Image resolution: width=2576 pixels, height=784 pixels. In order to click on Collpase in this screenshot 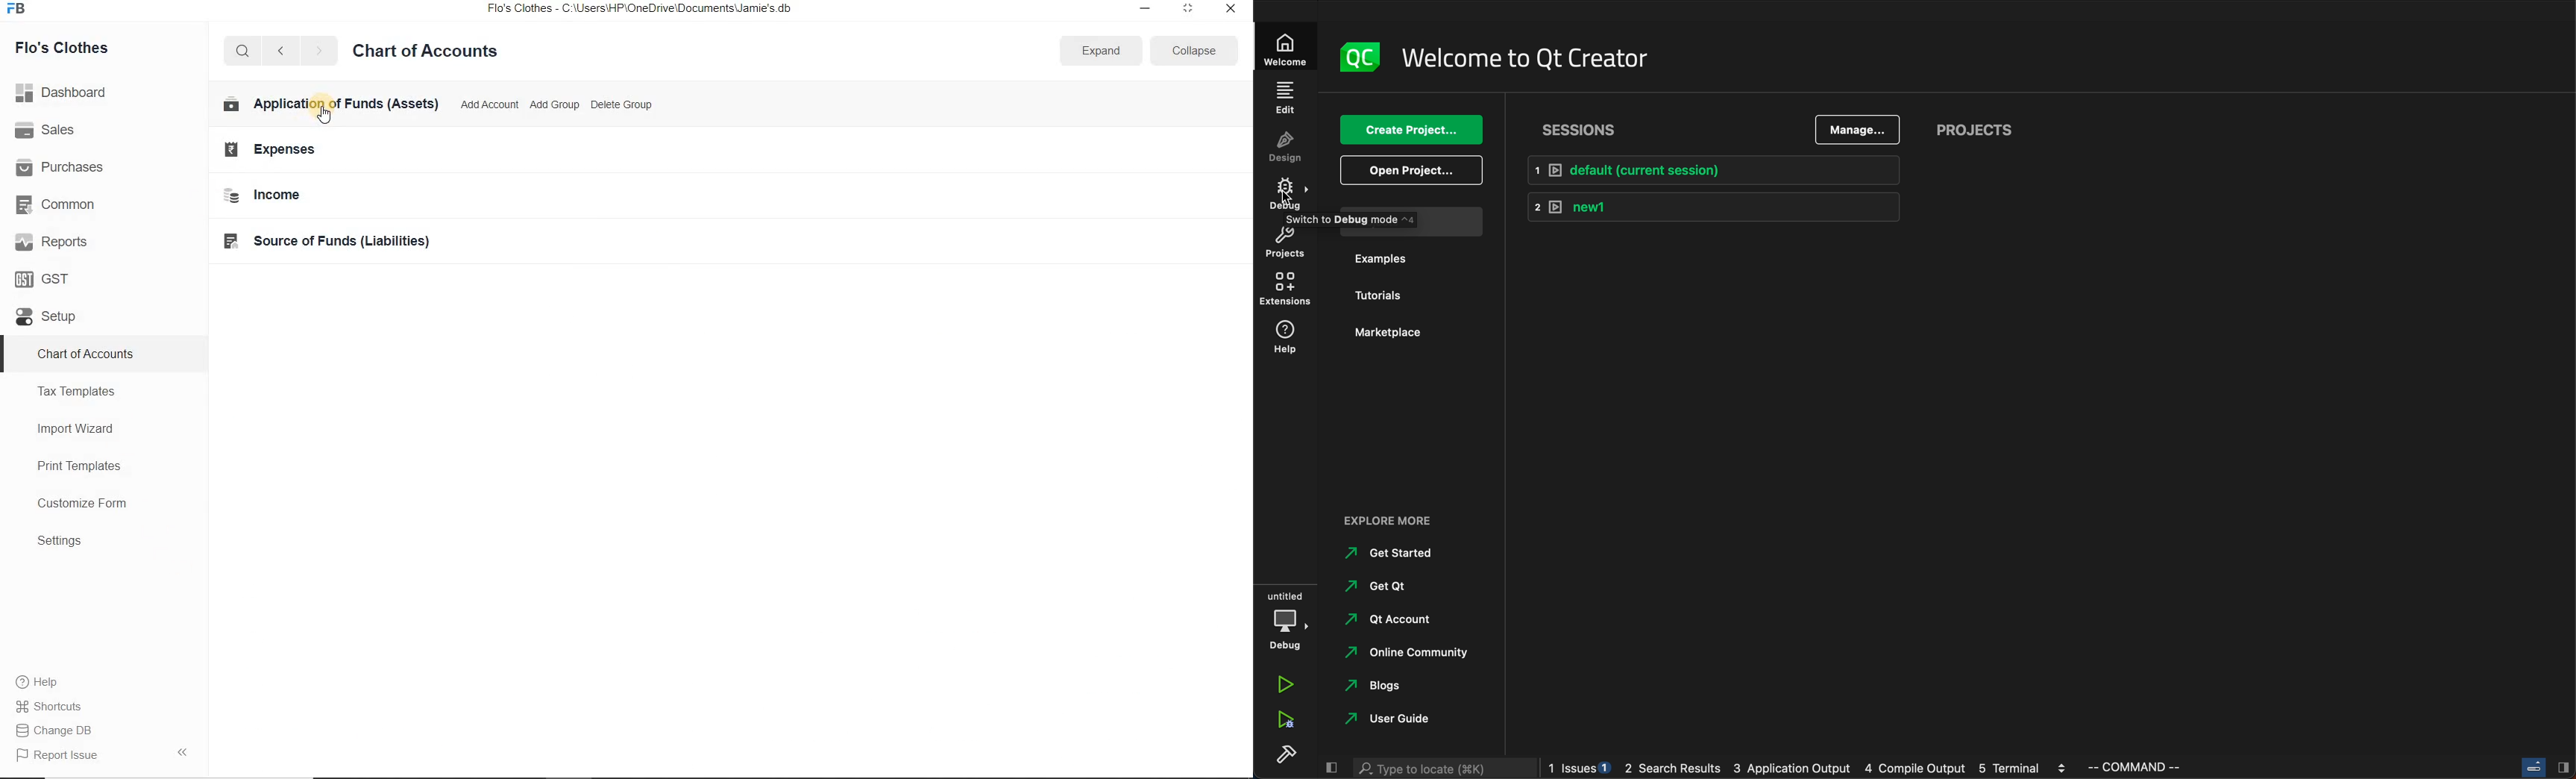, I will do `click(182, 751)`.